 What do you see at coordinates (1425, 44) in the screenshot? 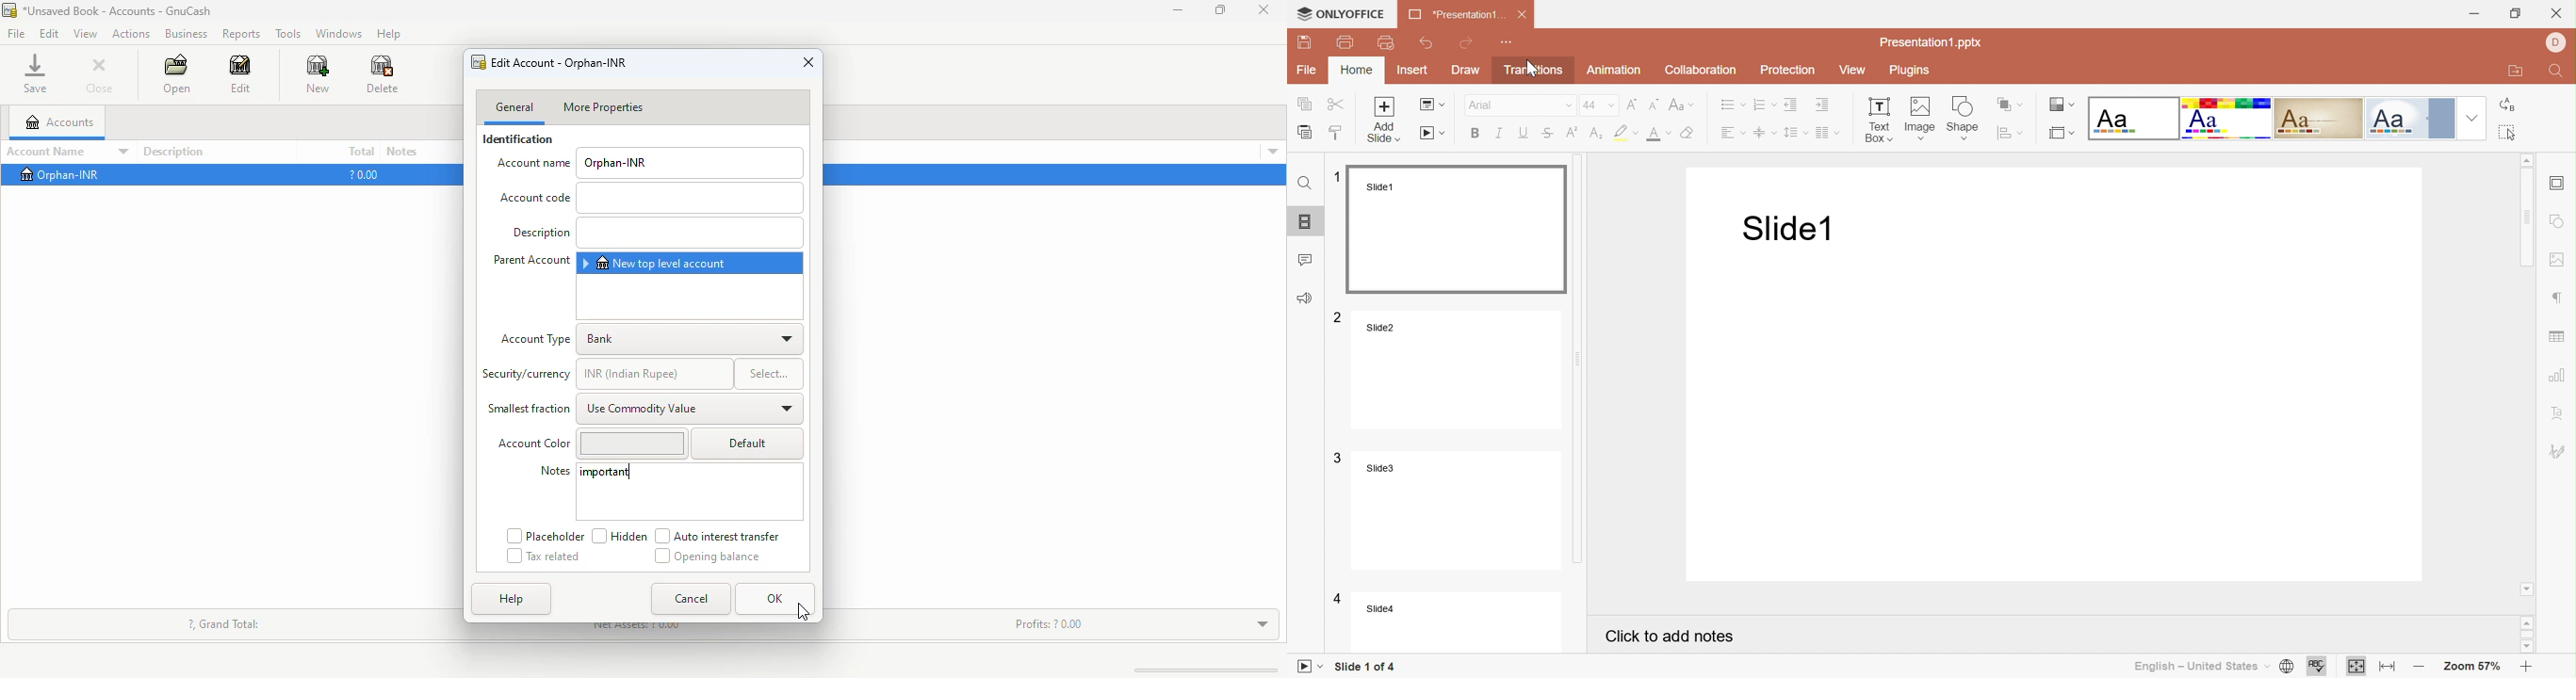
I see `Undo` at bounding box center [1425, 44].